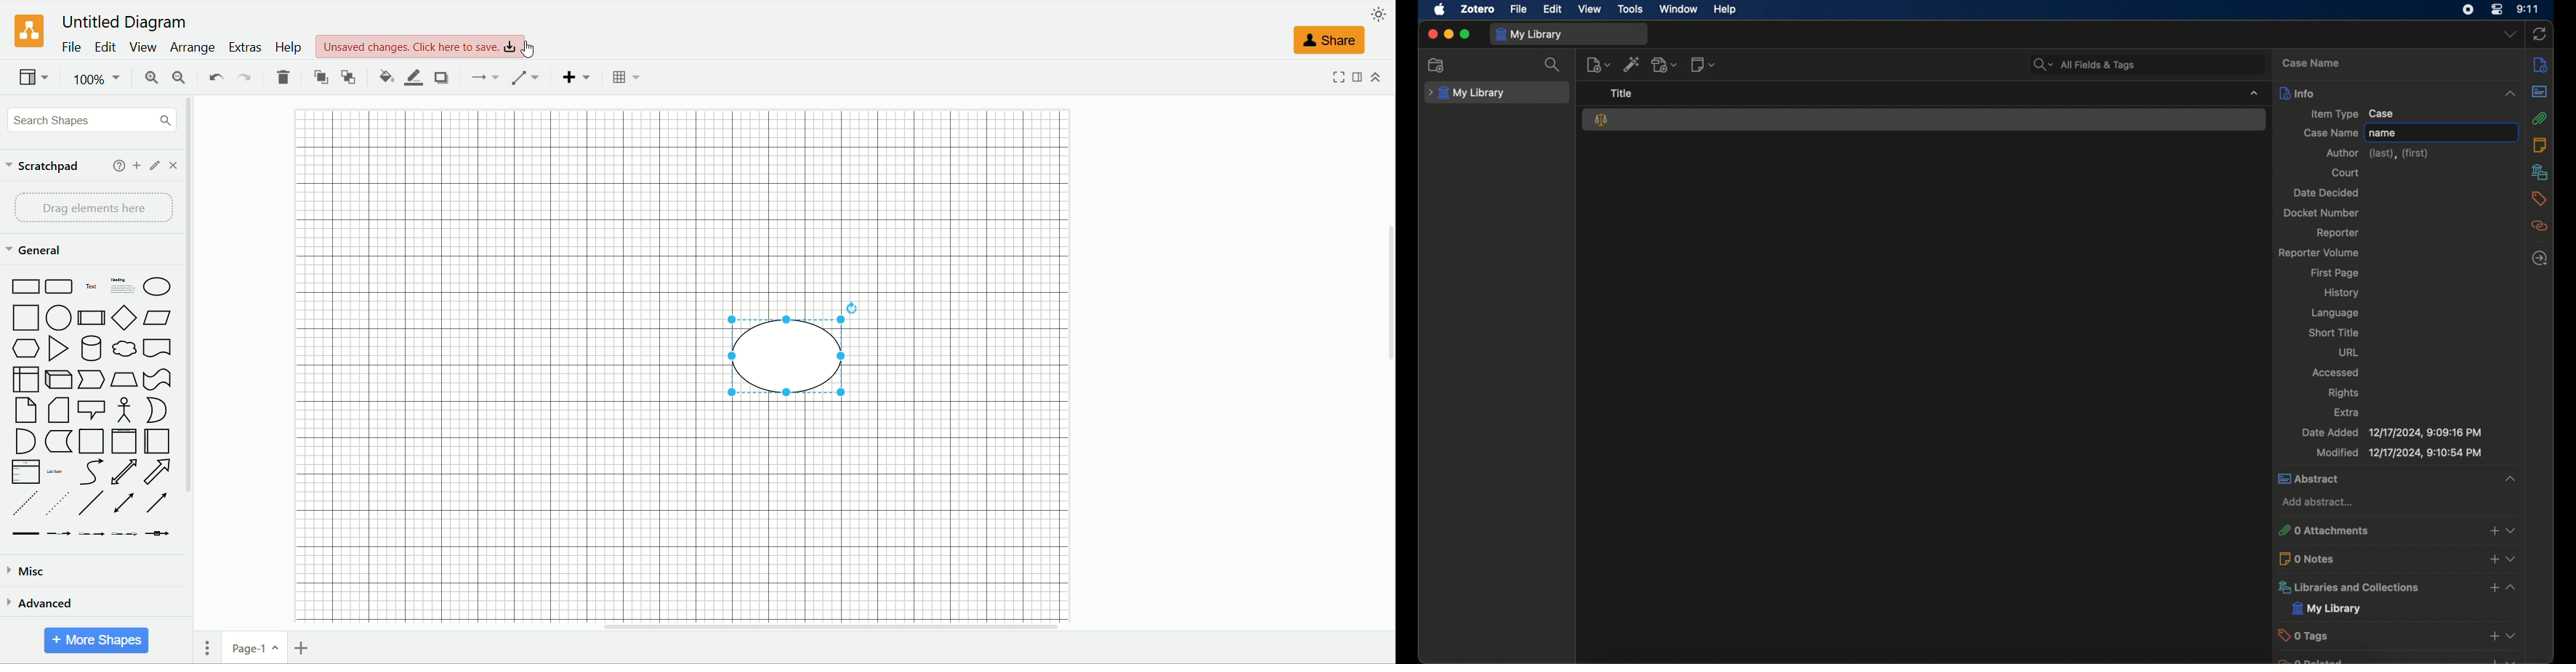  I want to click on new item, so click(1599, 65).